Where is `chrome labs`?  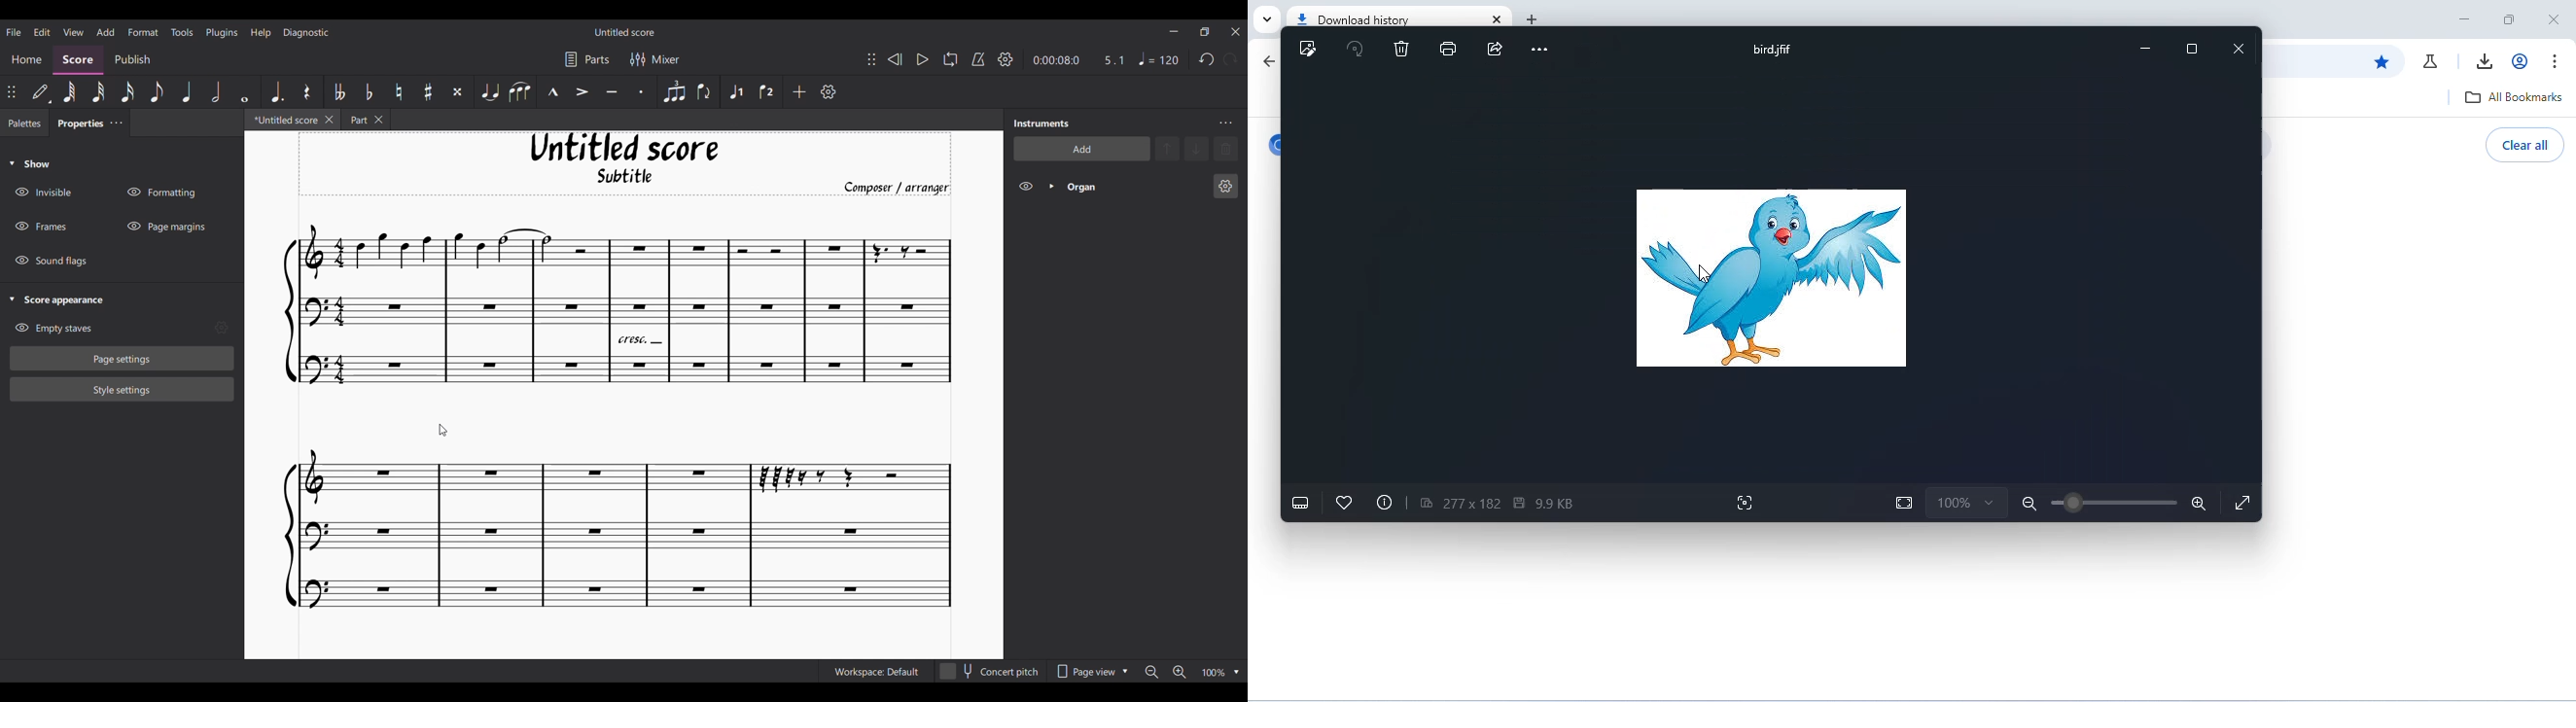 chrome labs is located at coordinates (2432, 61).